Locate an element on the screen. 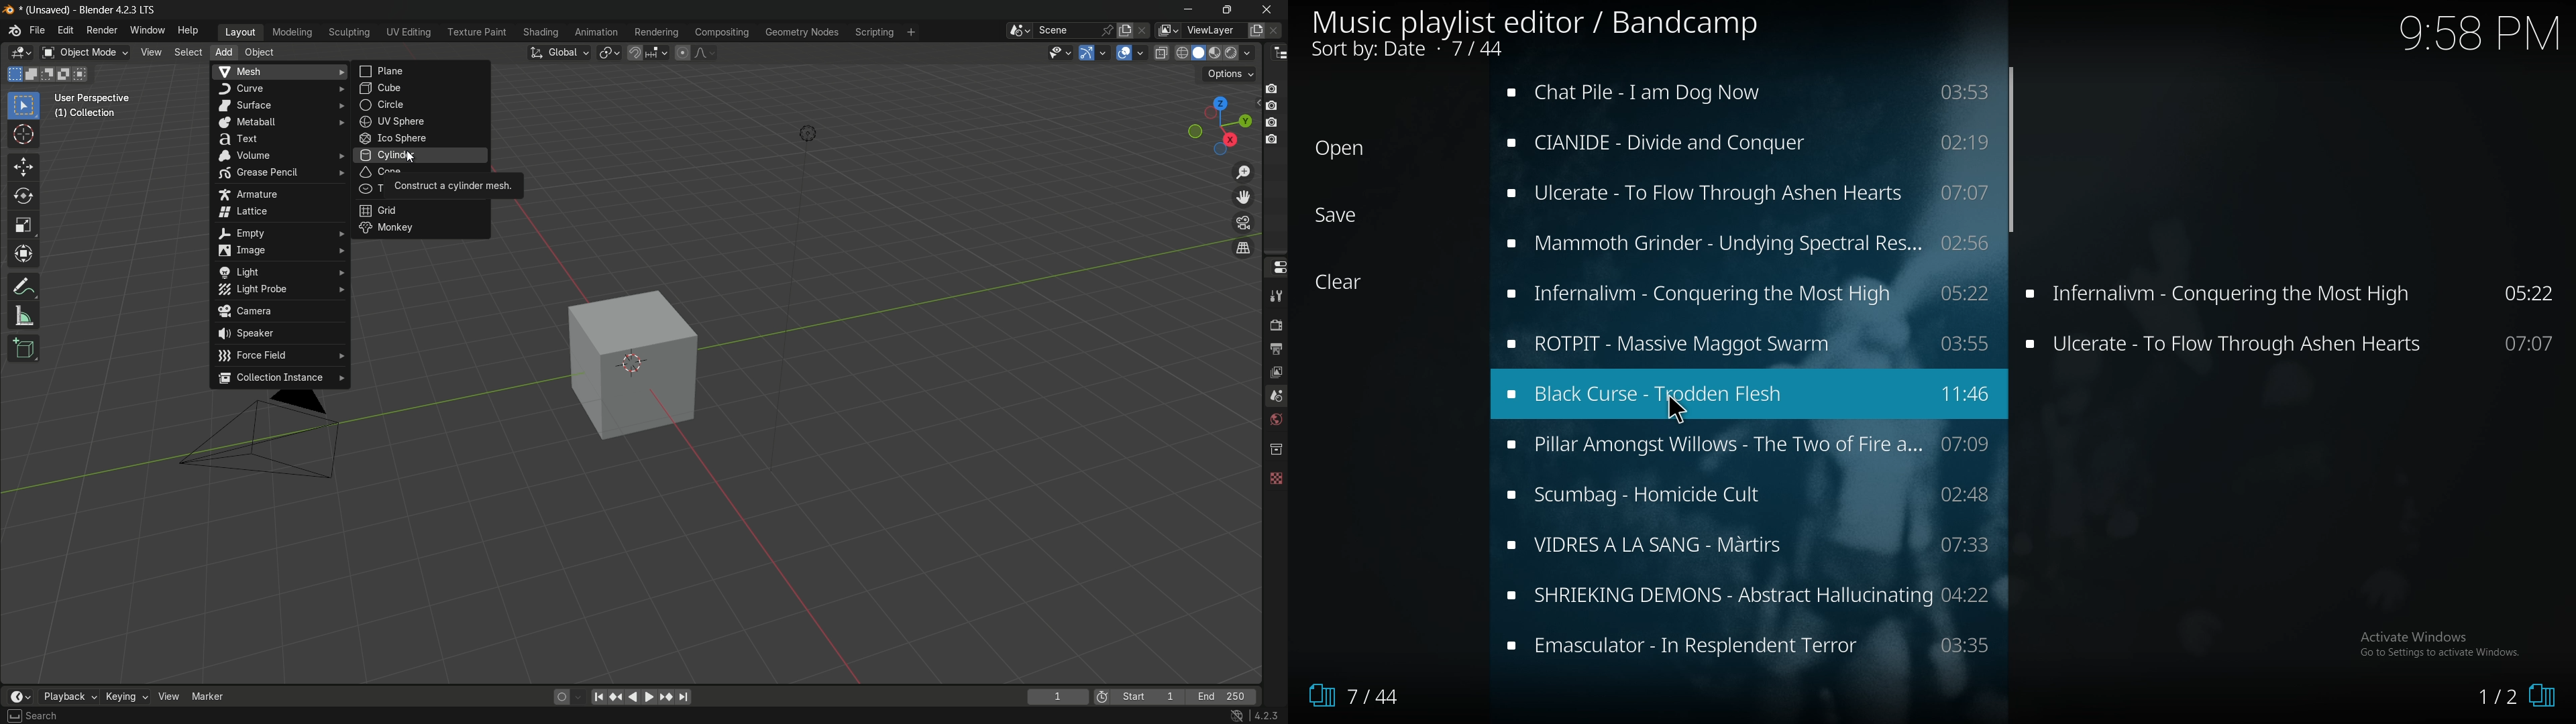 The height and width of the screenshot is (728, 2576). selectability and visibility is located at coordinates (1059, 52).